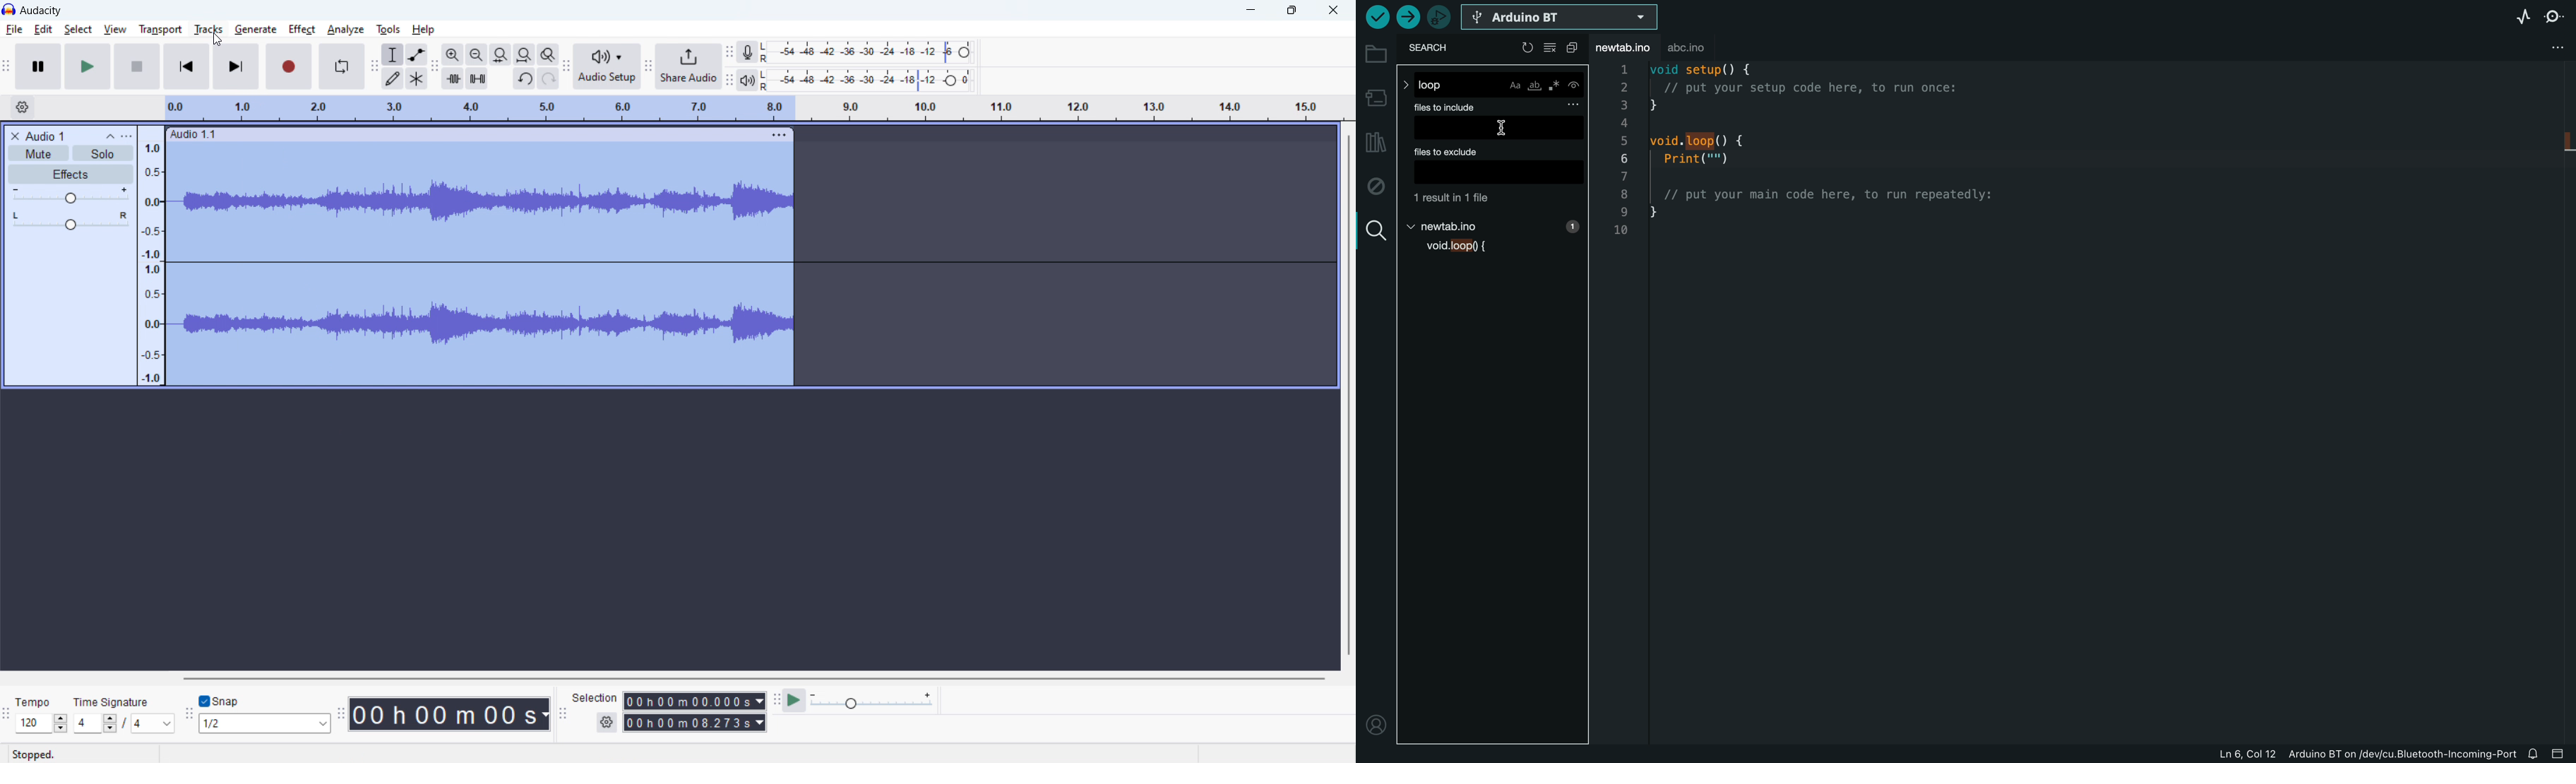  Describe the element at coordinates (110, 136) in the screenshot. I see `collapse` at that location.